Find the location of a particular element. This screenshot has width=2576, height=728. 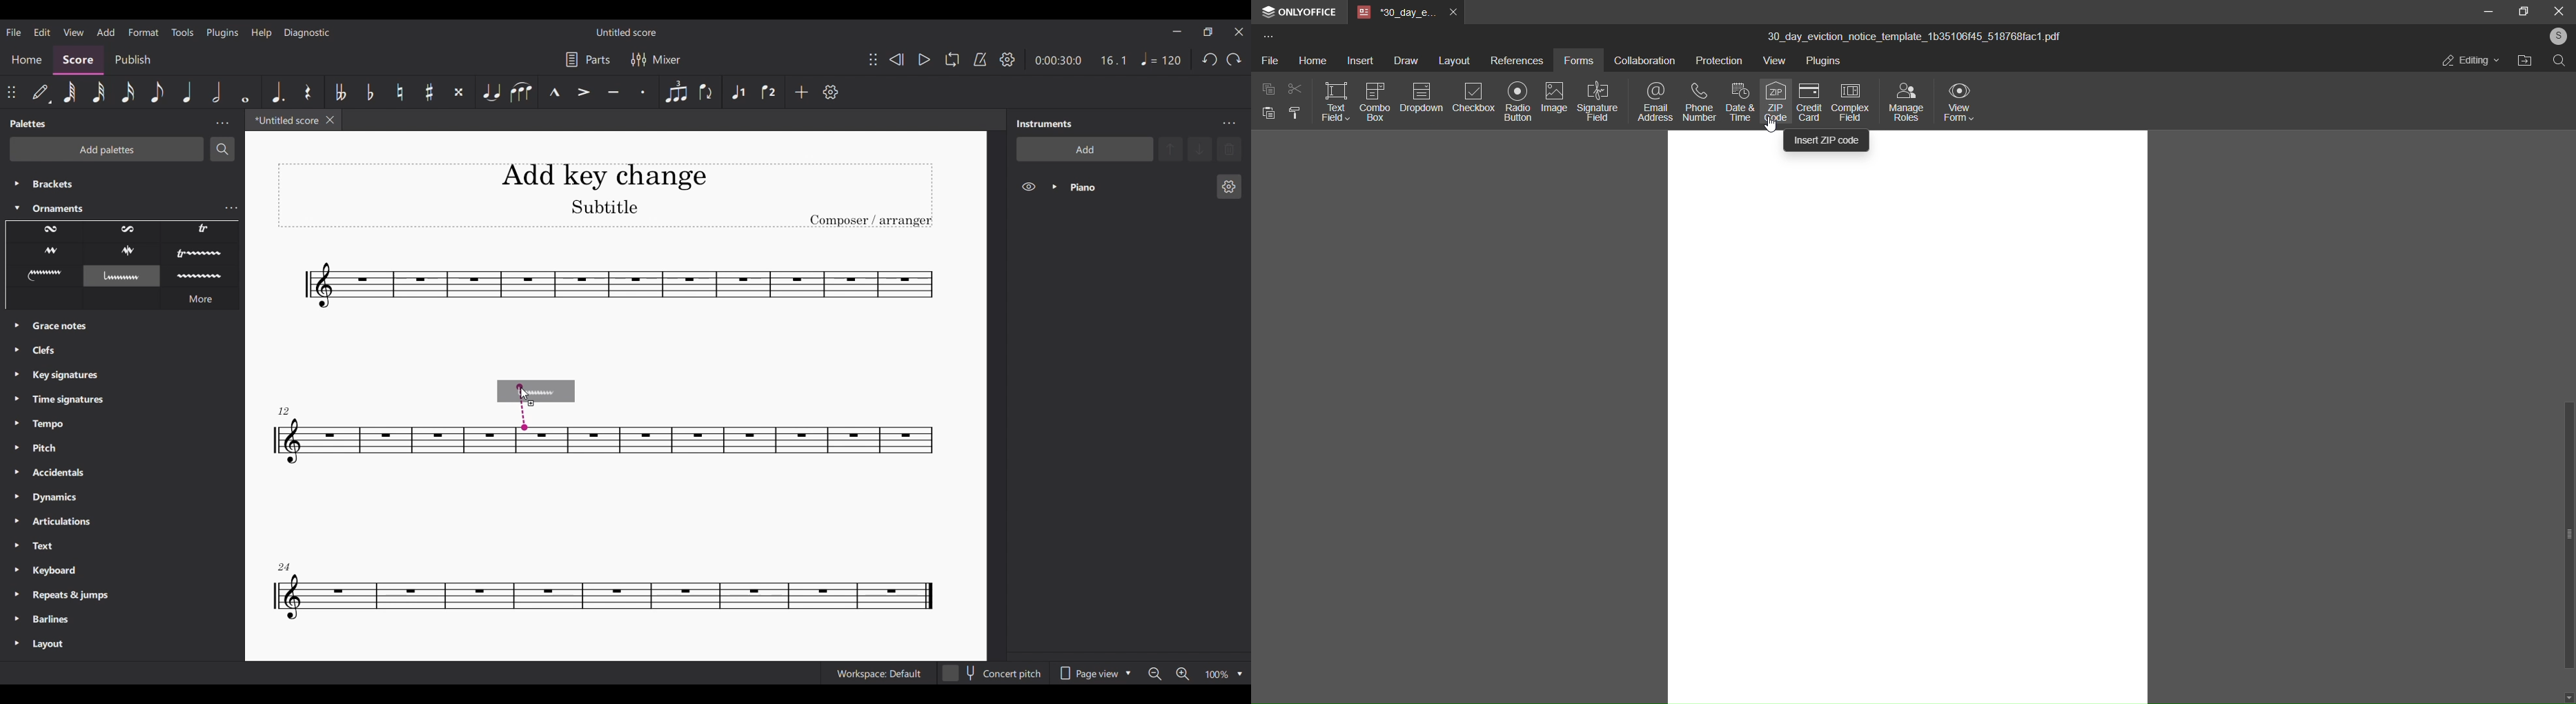

complex field is located at coordinates (1849, 99).